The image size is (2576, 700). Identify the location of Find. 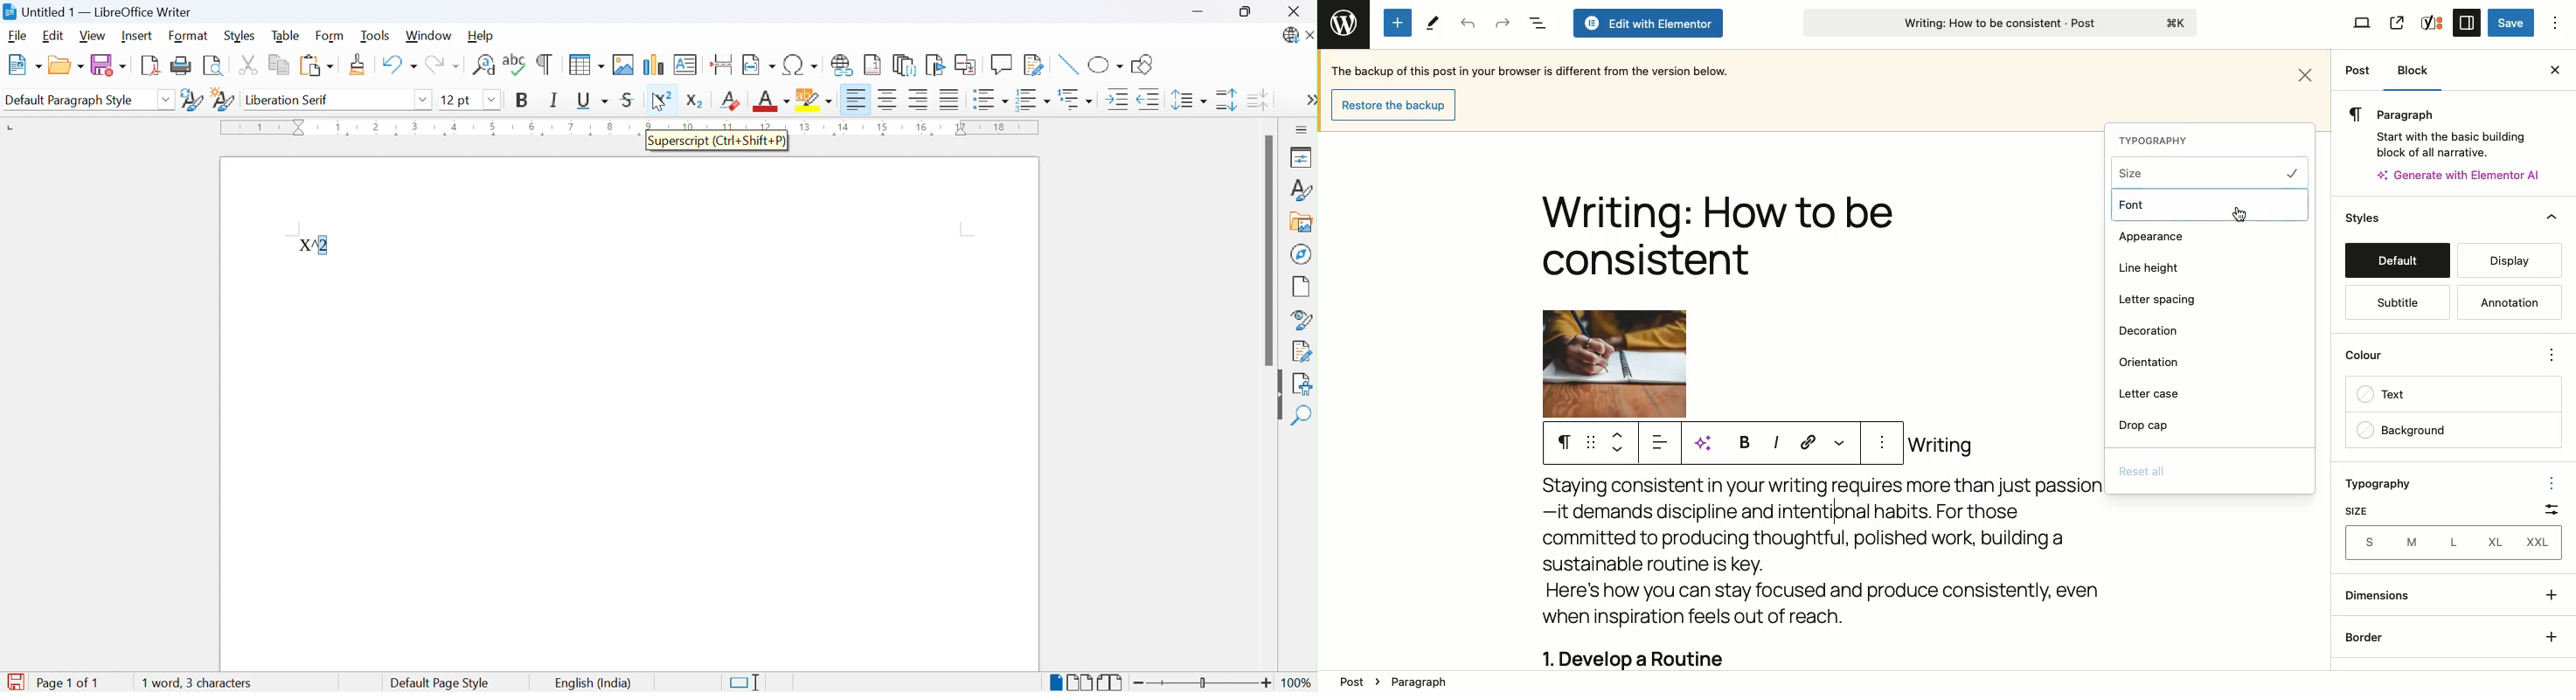
(1304, 415).